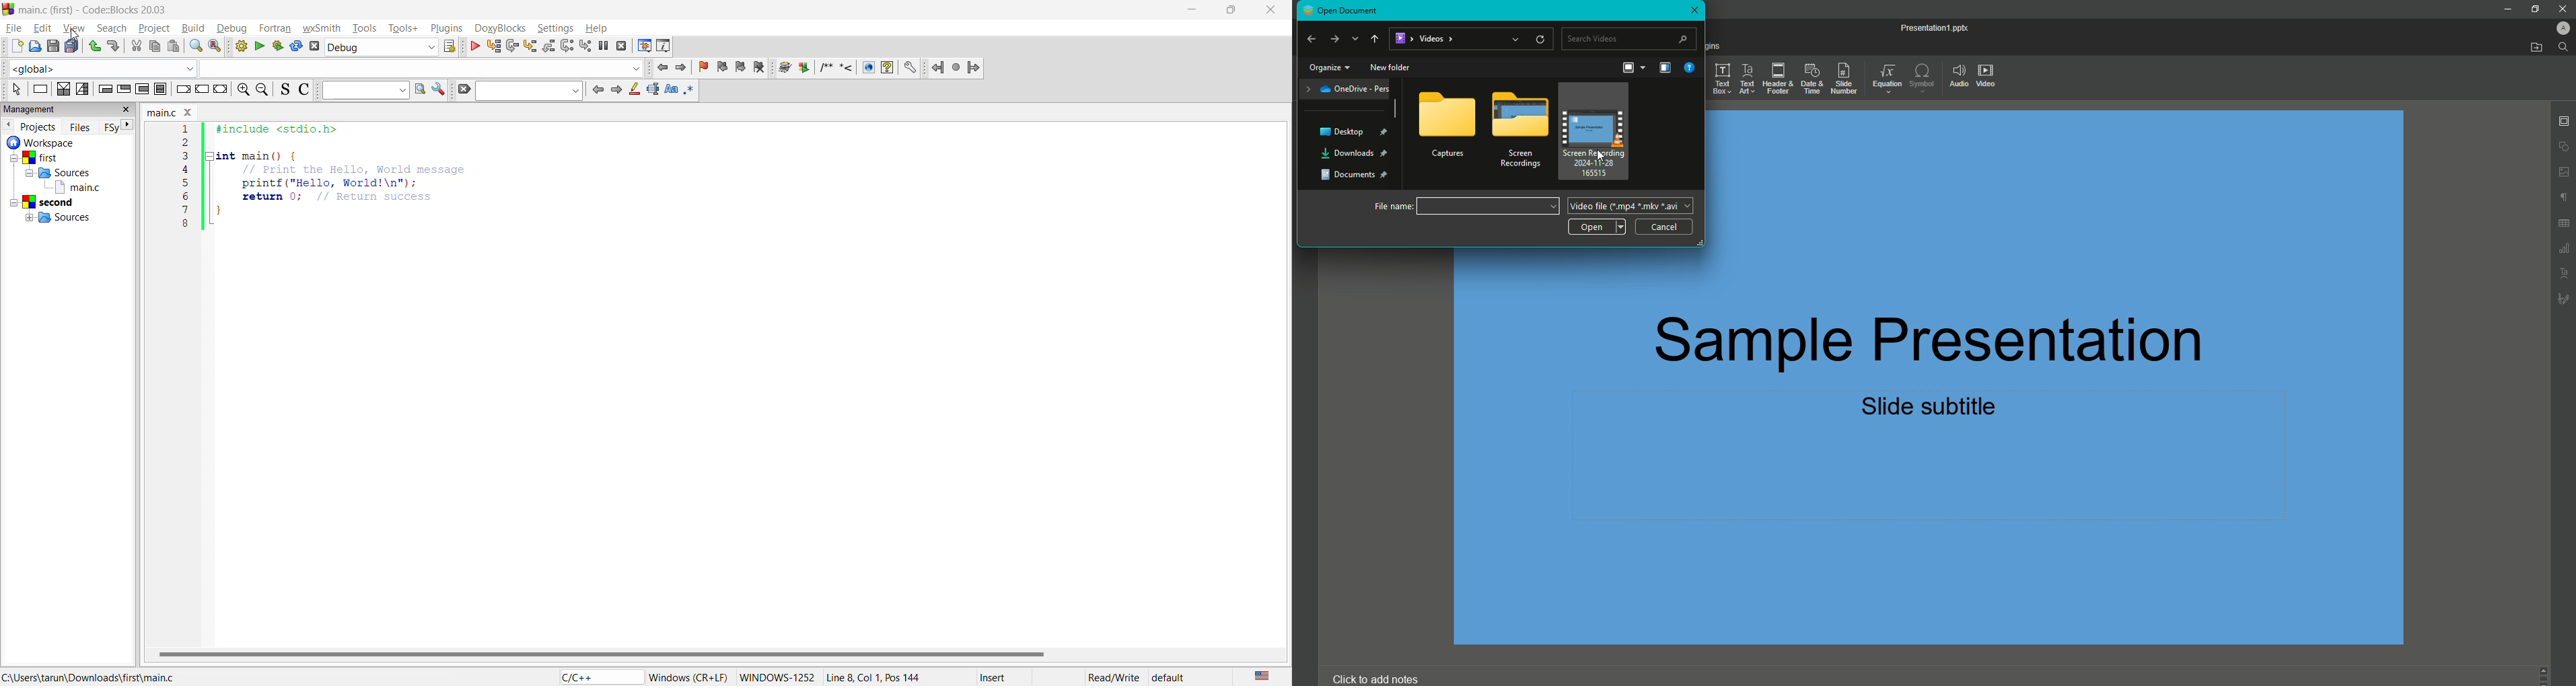 The height and width of the screenshot is (700, 2576). What do you see at coordinates (174, 47) in the screenshot?
I see `paste` at bounding box center [174, 47].